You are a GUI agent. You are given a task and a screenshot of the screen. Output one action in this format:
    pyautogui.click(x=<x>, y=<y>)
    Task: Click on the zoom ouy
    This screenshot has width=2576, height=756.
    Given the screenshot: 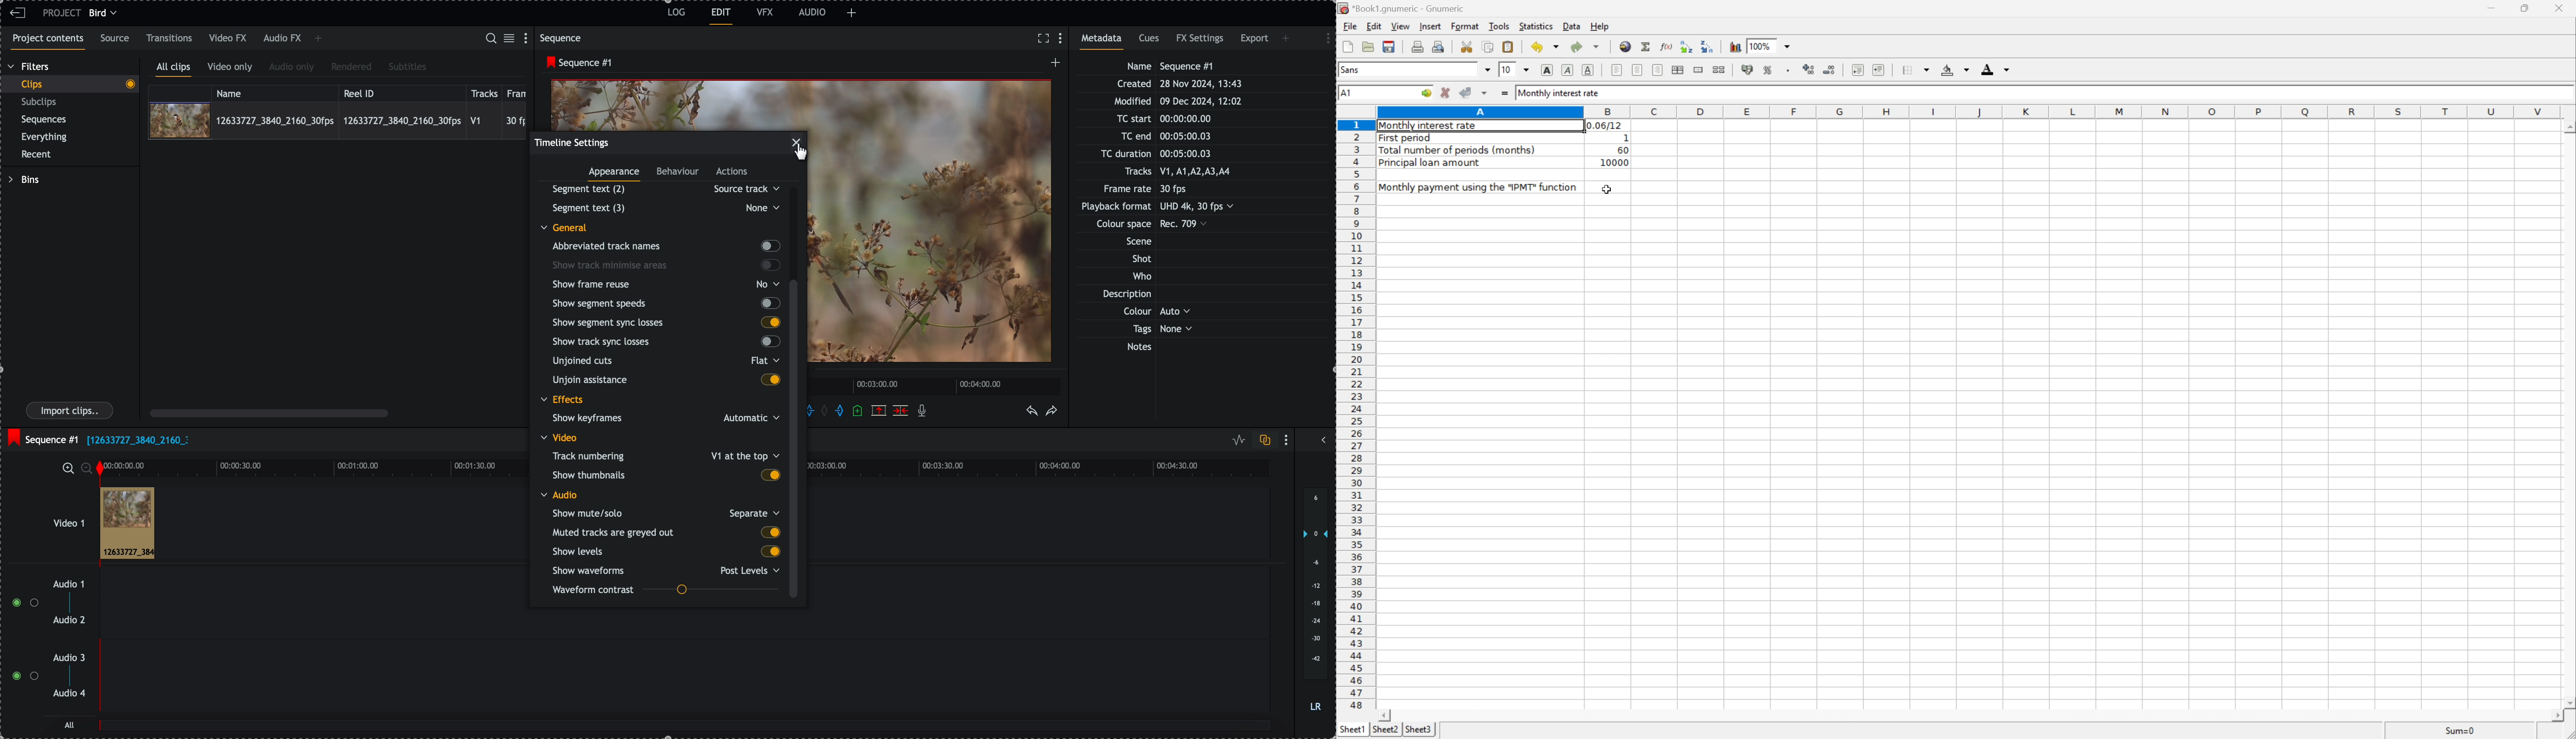 What is the action you would take?
    pyautogui.click(x=88, y=468)
    